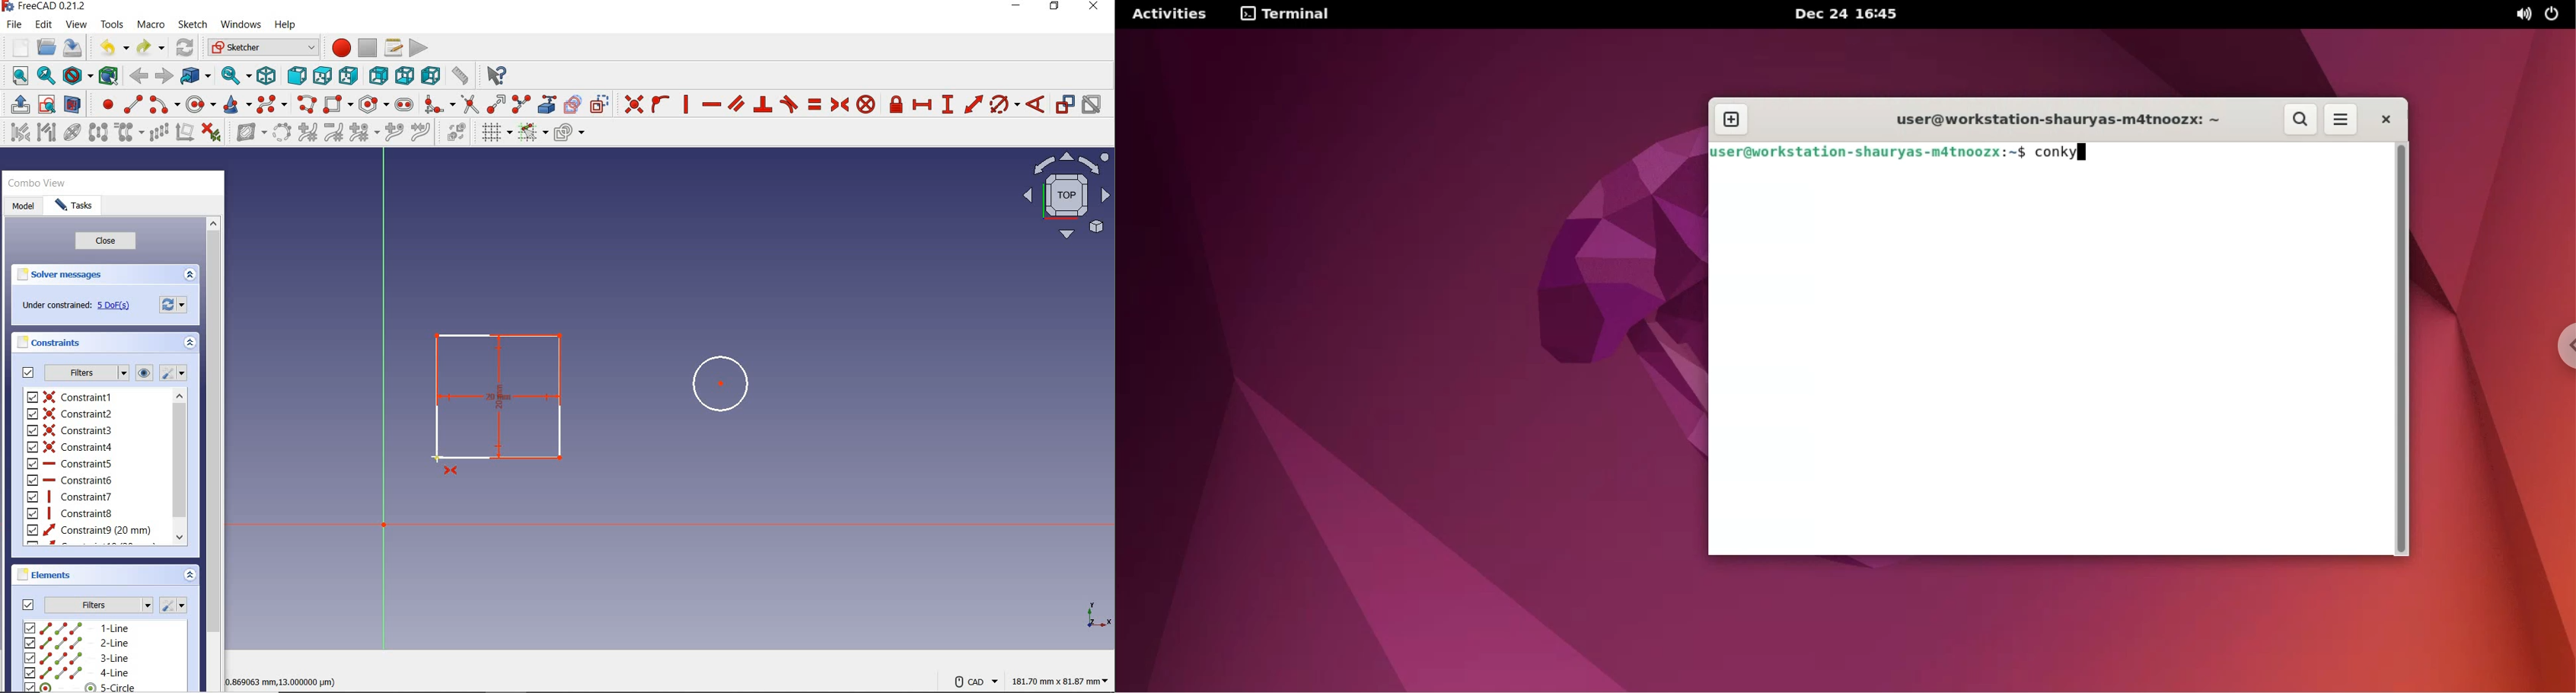  Describe the element at coordinates (70, 463) in the screenshot. I see `constraint5` at that location.